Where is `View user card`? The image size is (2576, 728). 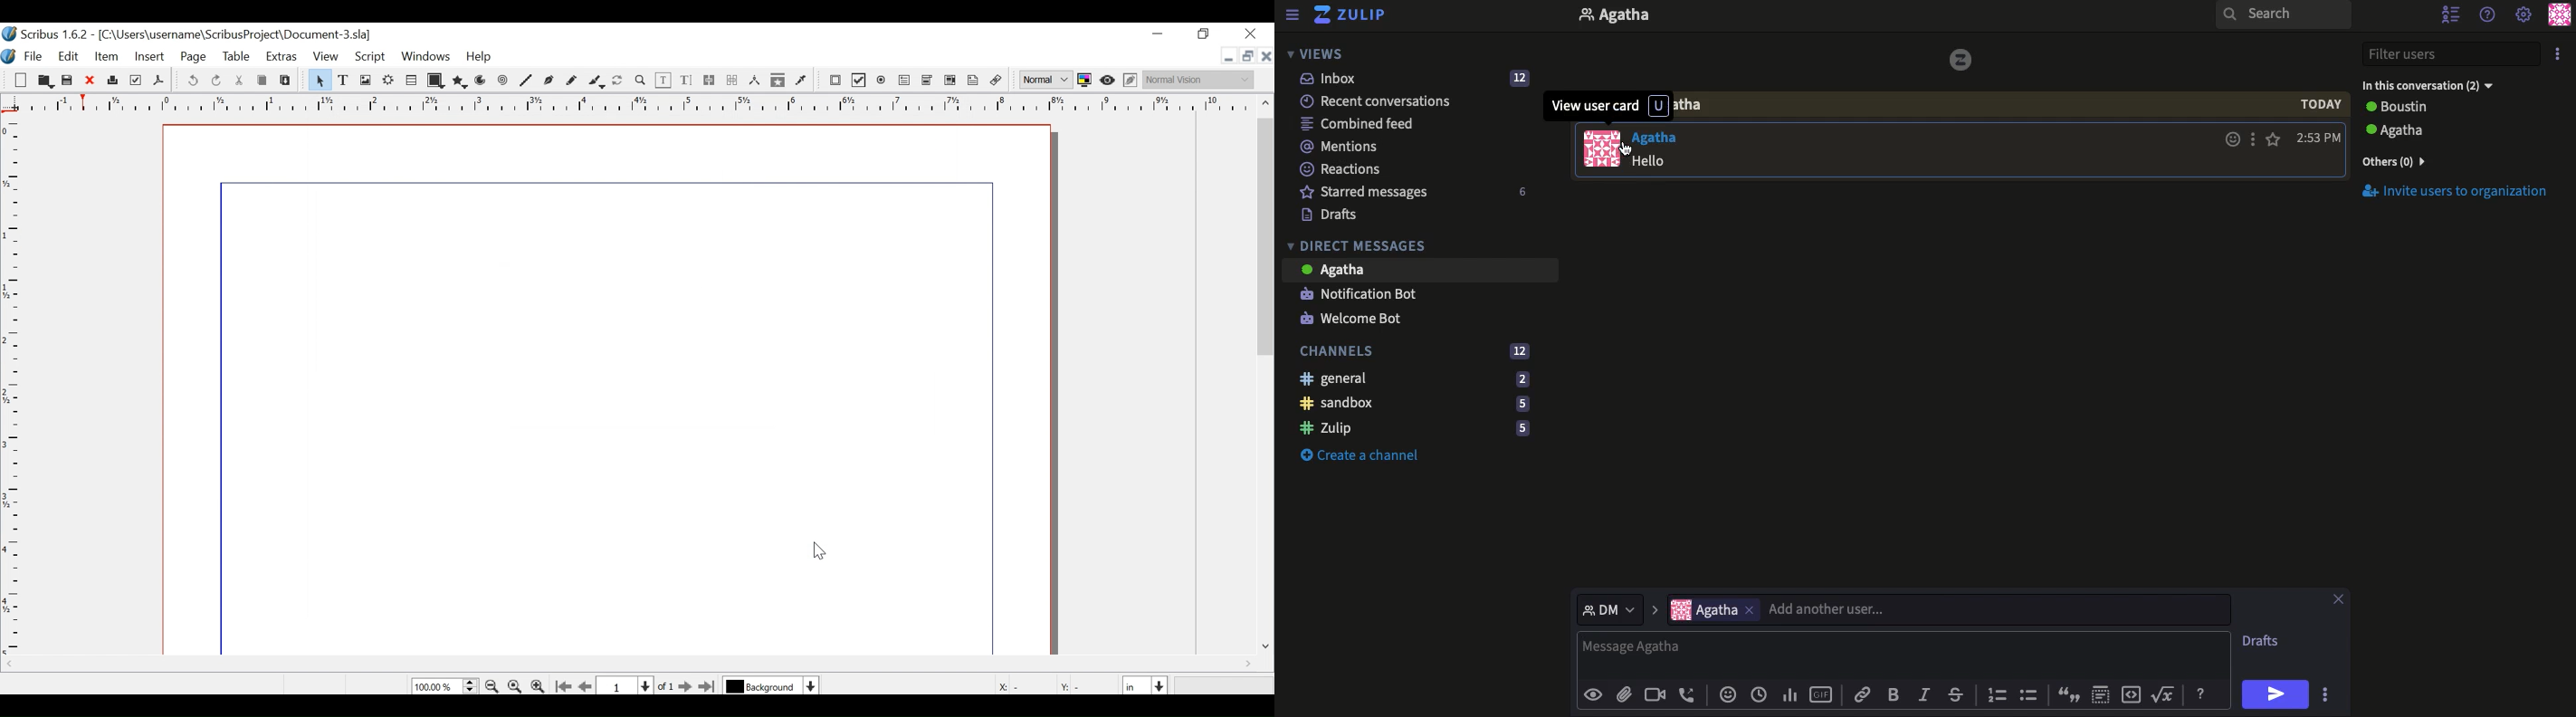
View user card is located at coordinates (1601, 148).